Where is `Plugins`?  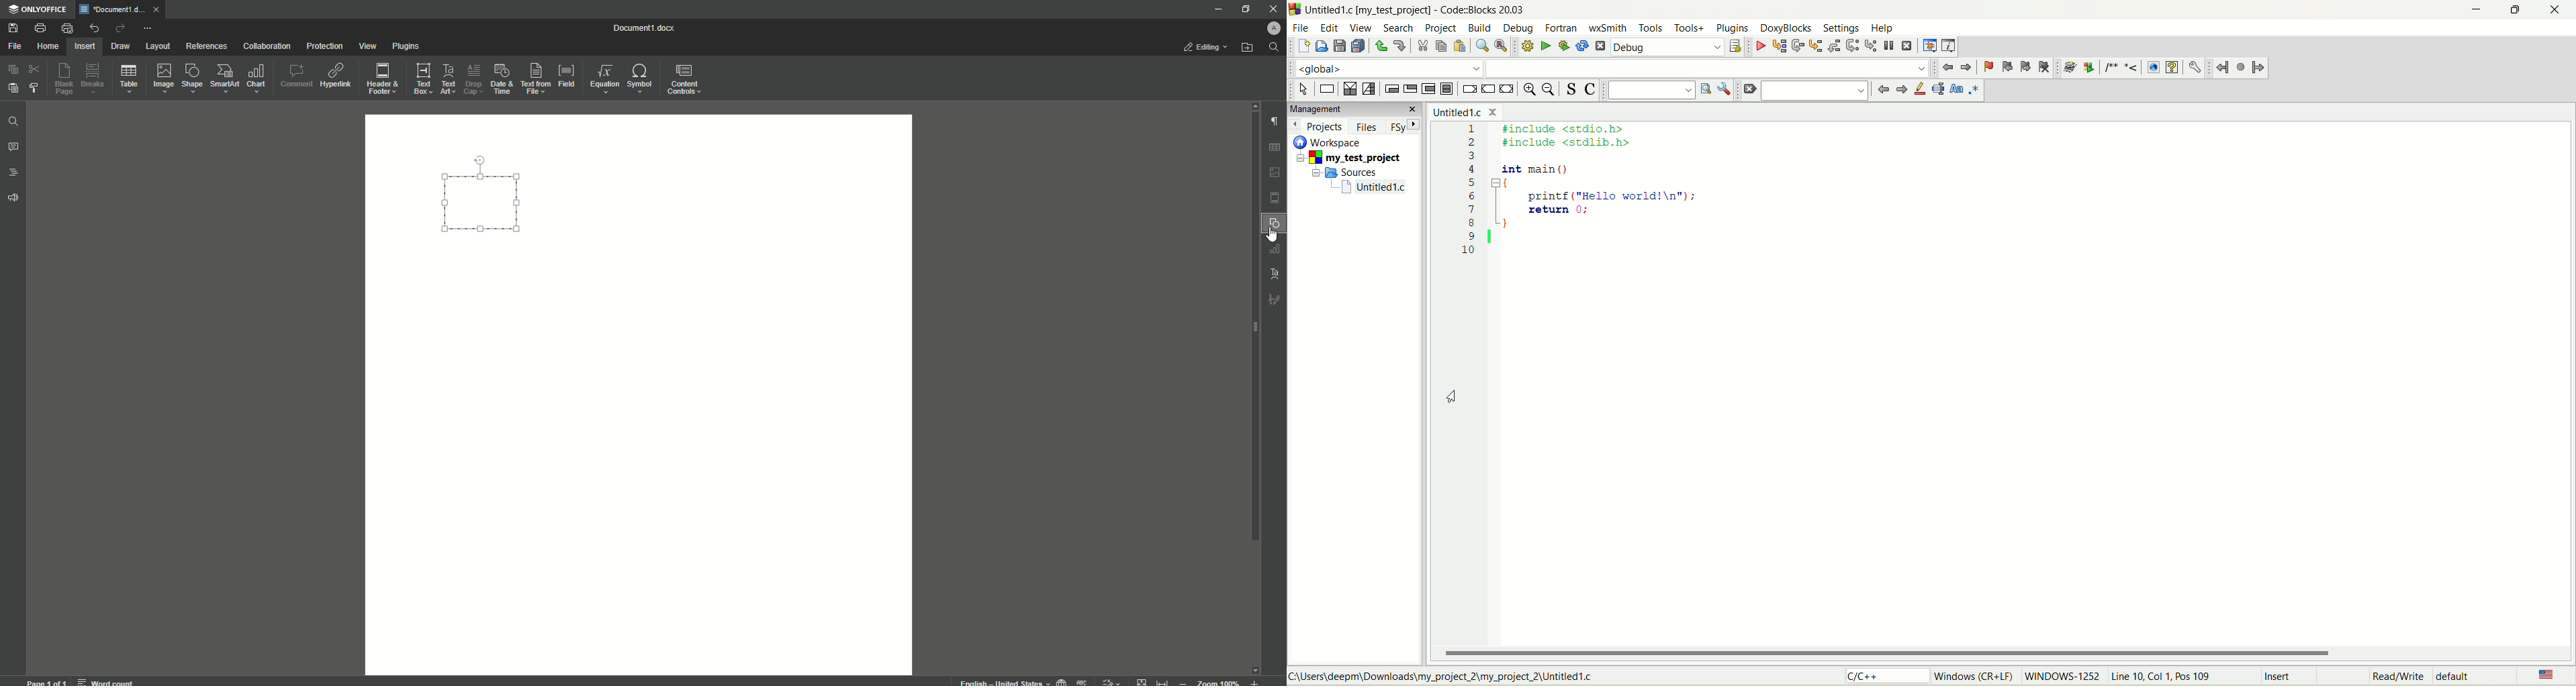
Plugins is located at coordinates (407, 47).